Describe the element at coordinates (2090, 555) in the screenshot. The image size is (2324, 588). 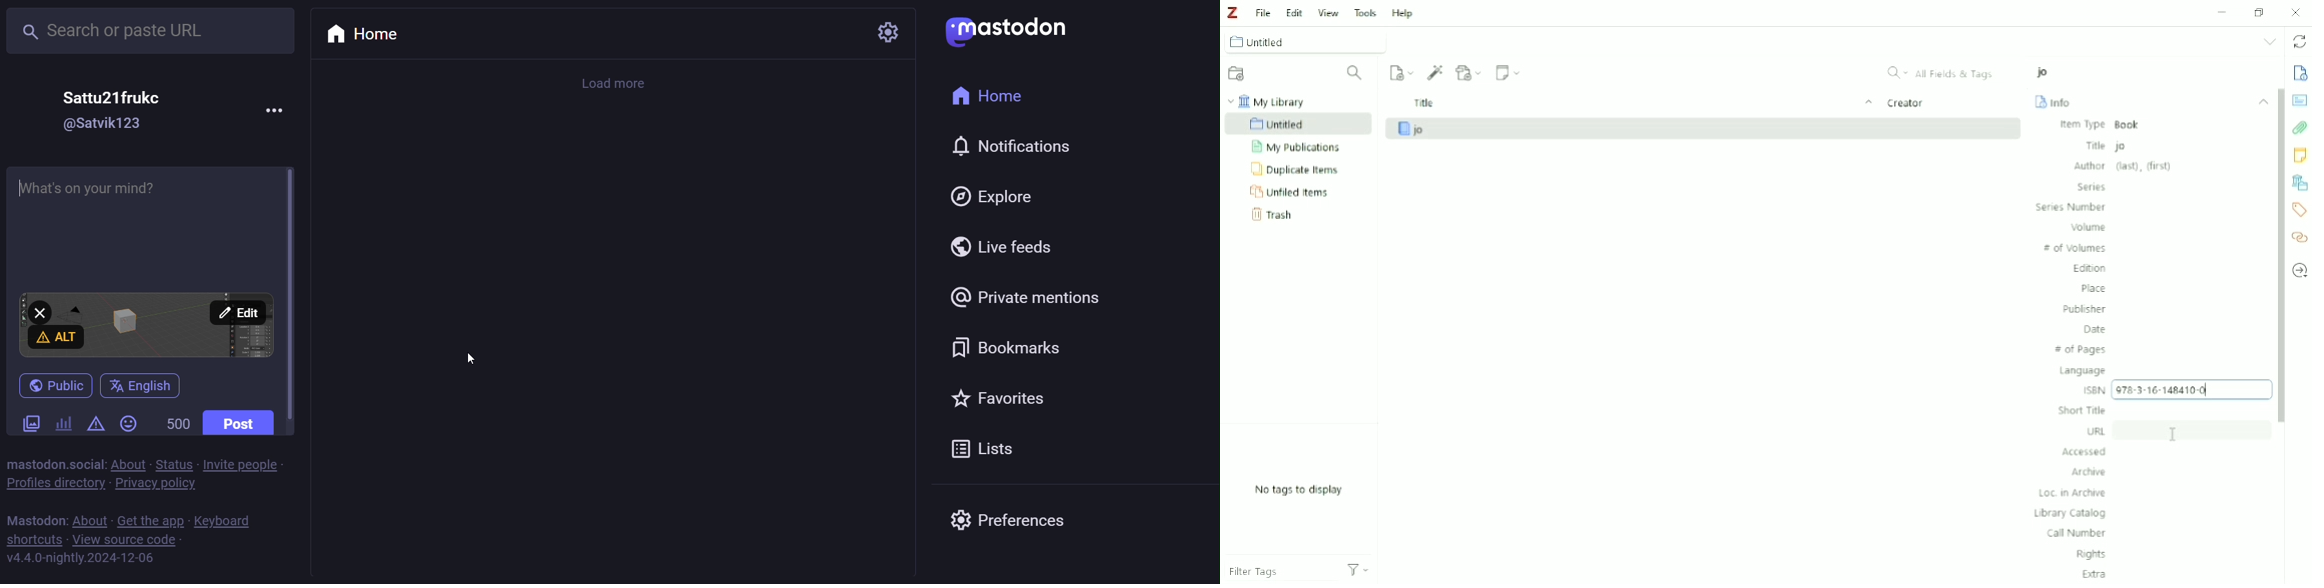
I see `Rights` at that location.